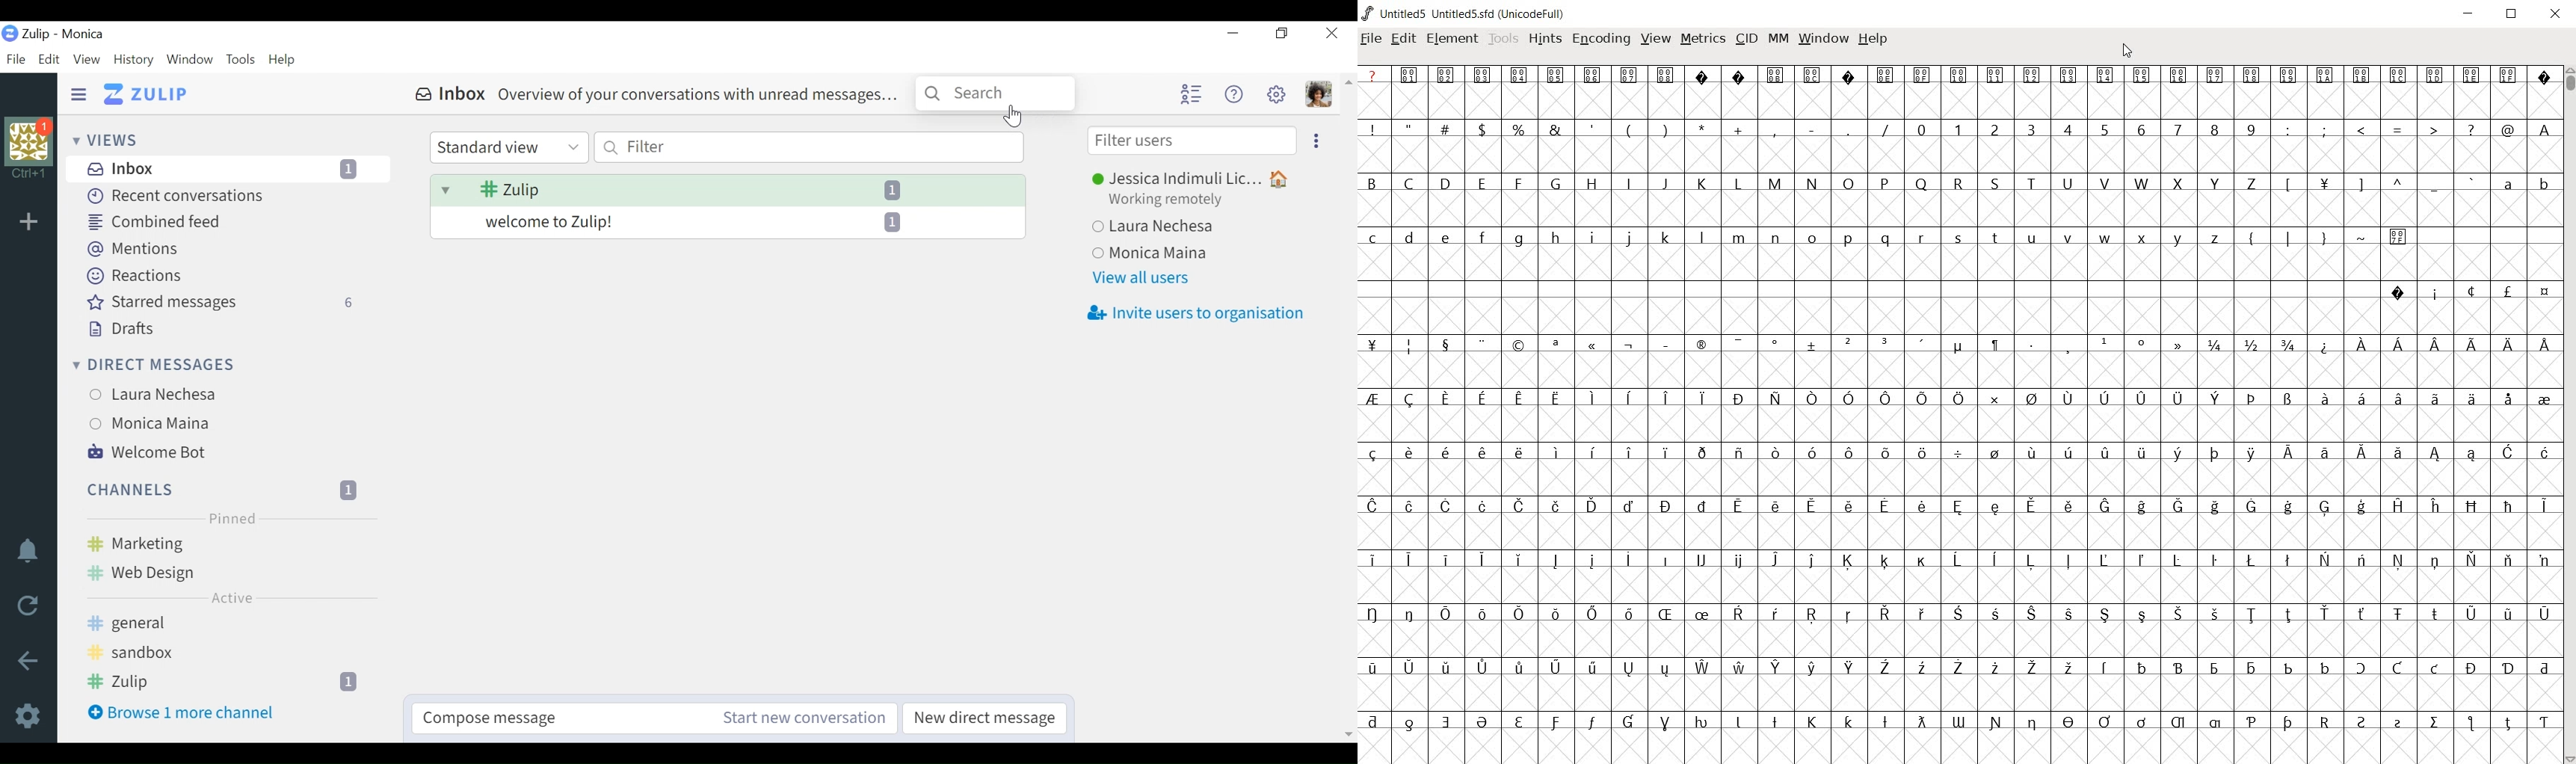 This screenshot has height=784, width=2576. I want to click on Symbol, so click(1812, 561).